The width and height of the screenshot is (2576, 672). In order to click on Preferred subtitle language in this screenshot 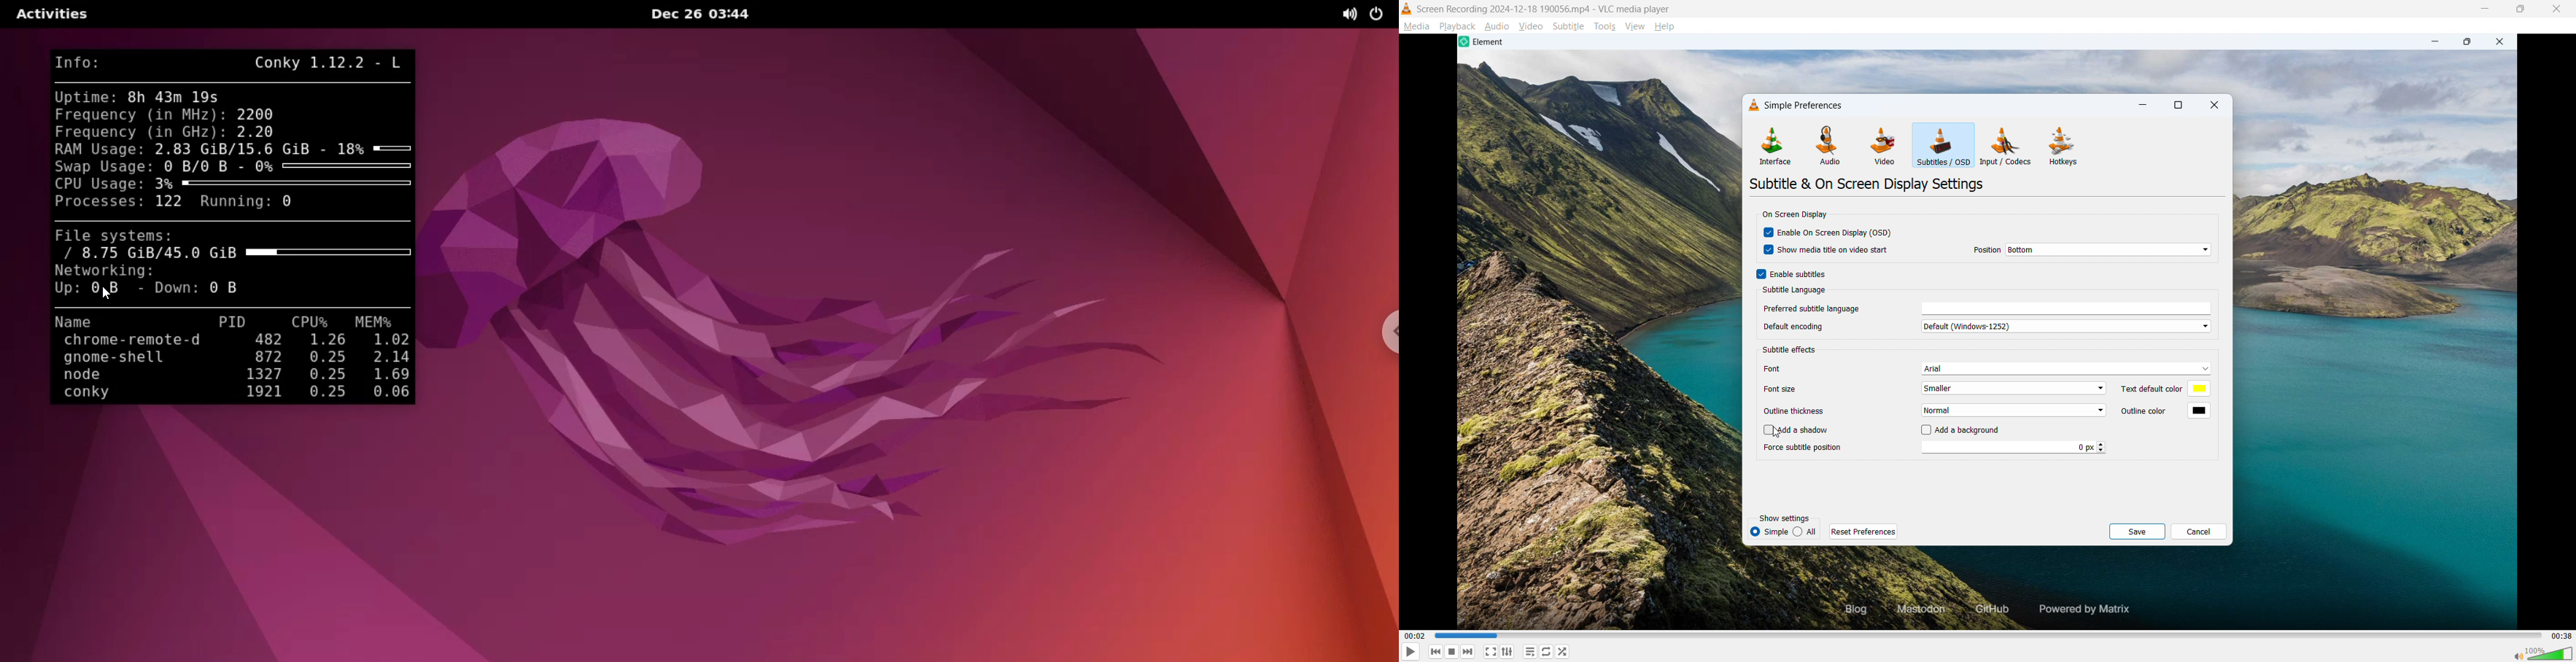, I will do `click(1822, 309)`.